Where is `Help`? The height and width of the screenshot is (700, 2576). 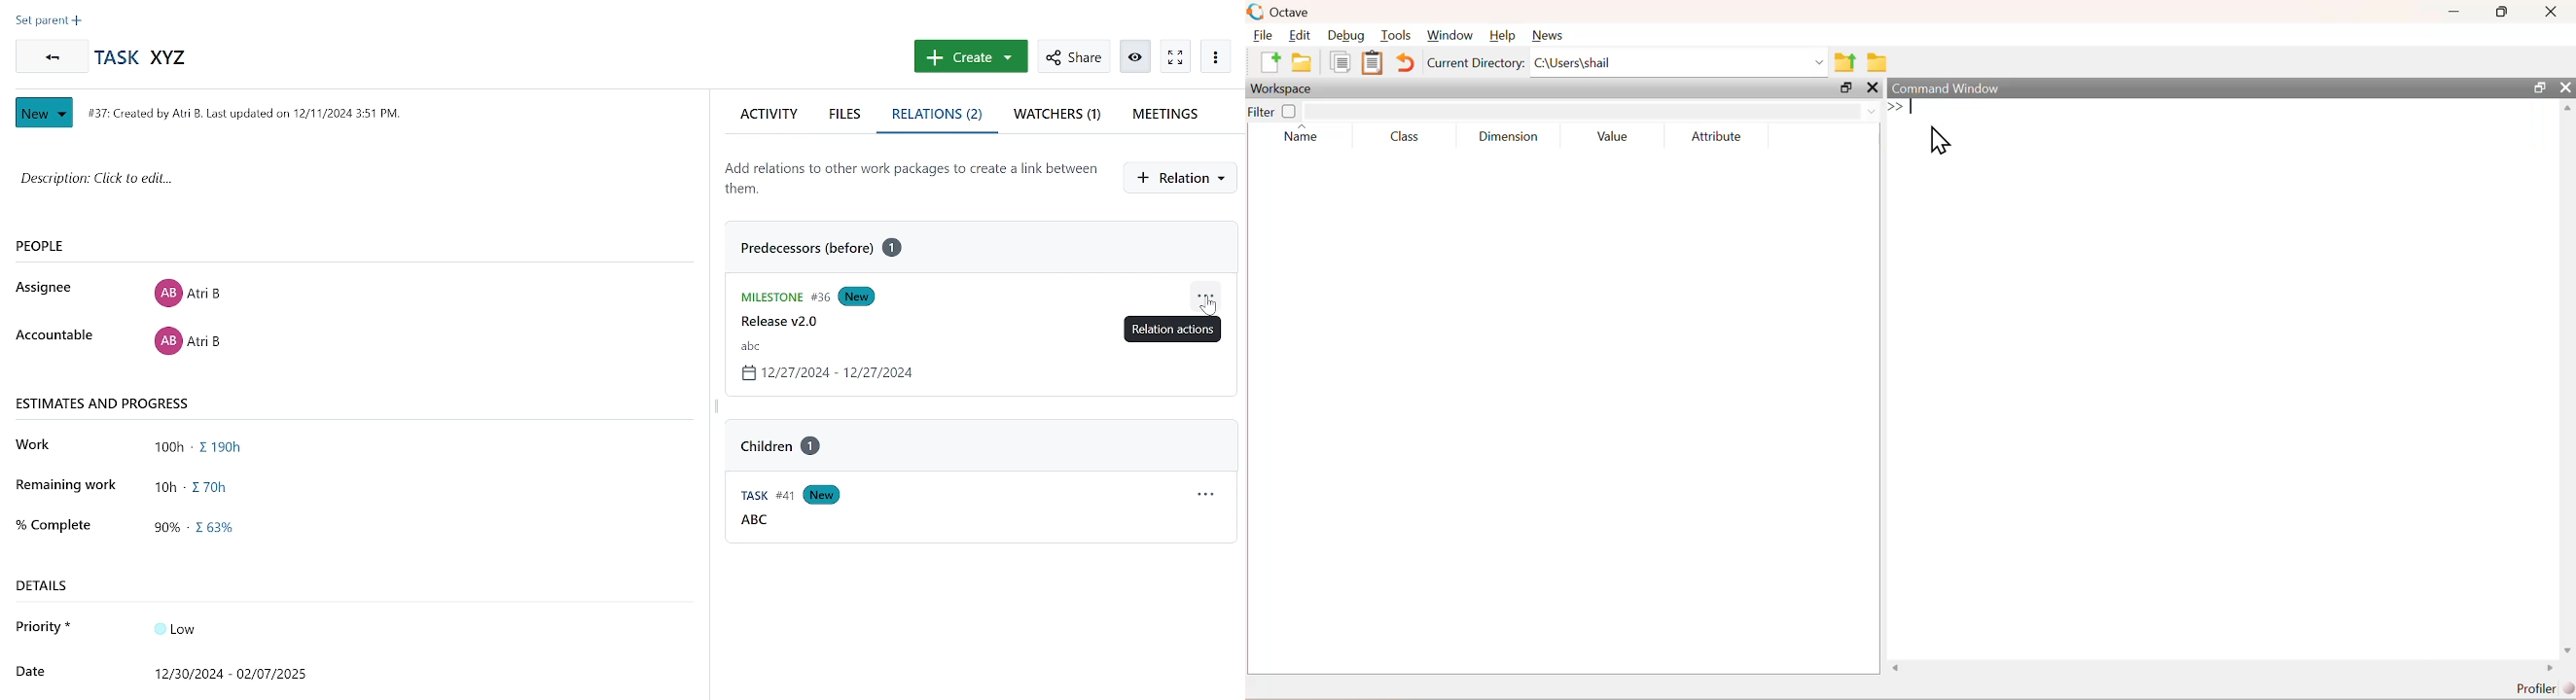 Help is located at coordinates (1502, 35).